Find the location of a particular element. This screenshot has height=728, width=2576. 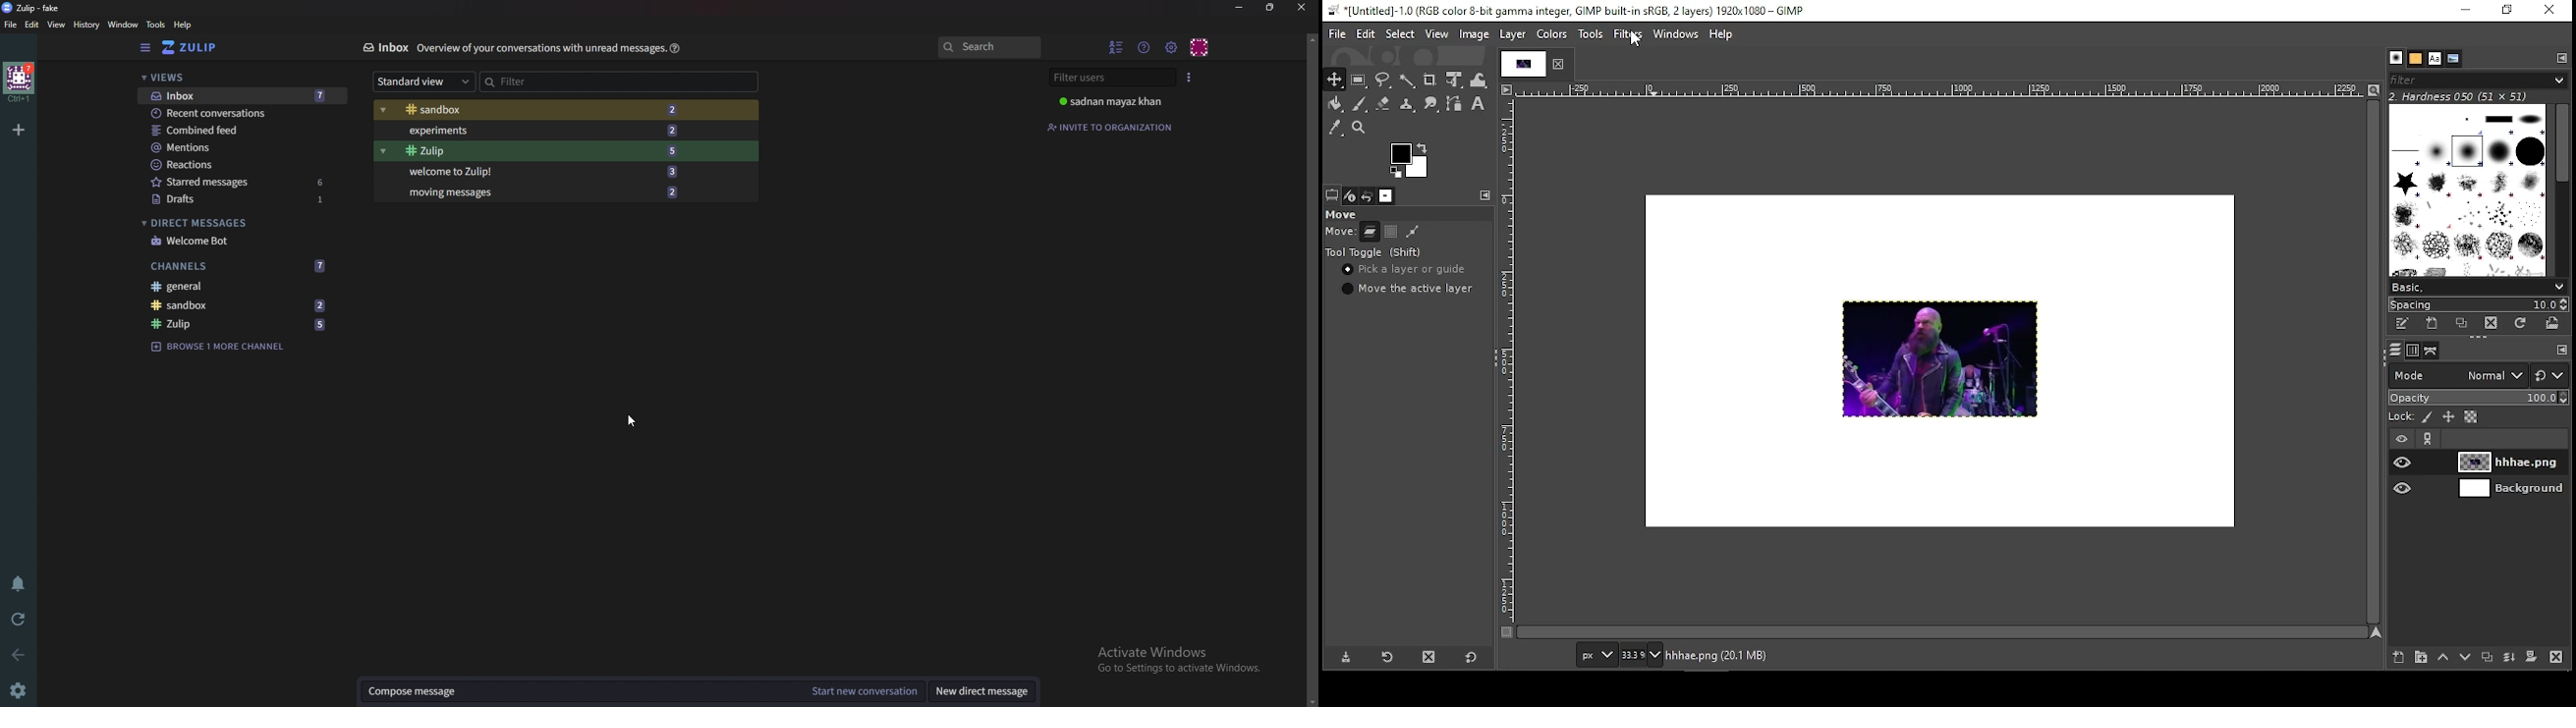

rectangular selection tool is located at coordinates (1358, 79).